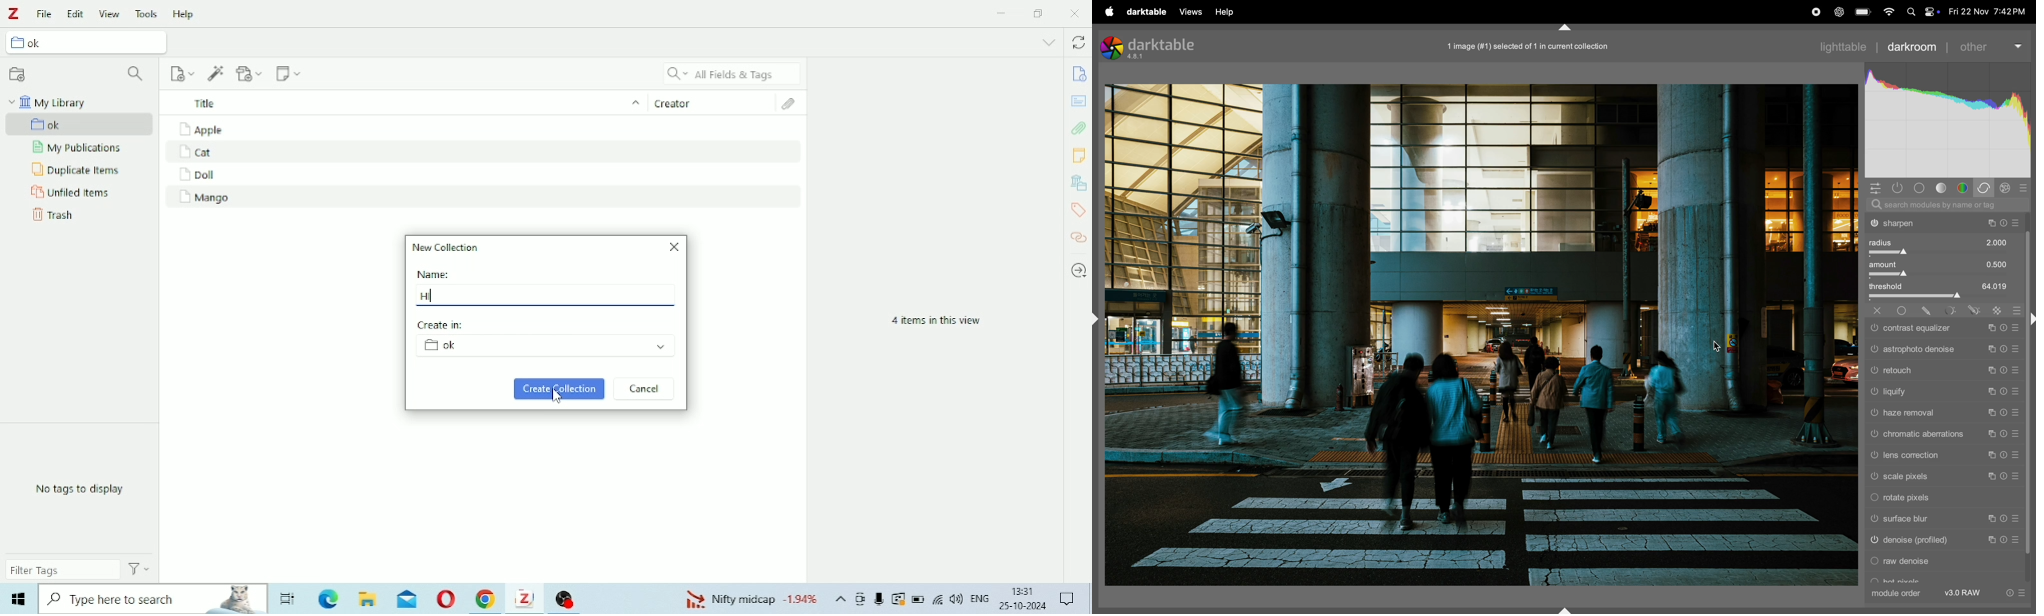 Image resolution: width=2044 pixels, height=616 pixels. What do you see at coordinates (1926, 311) in the screenshot?
I see `draw mask` at bounding box center [1926, 311].